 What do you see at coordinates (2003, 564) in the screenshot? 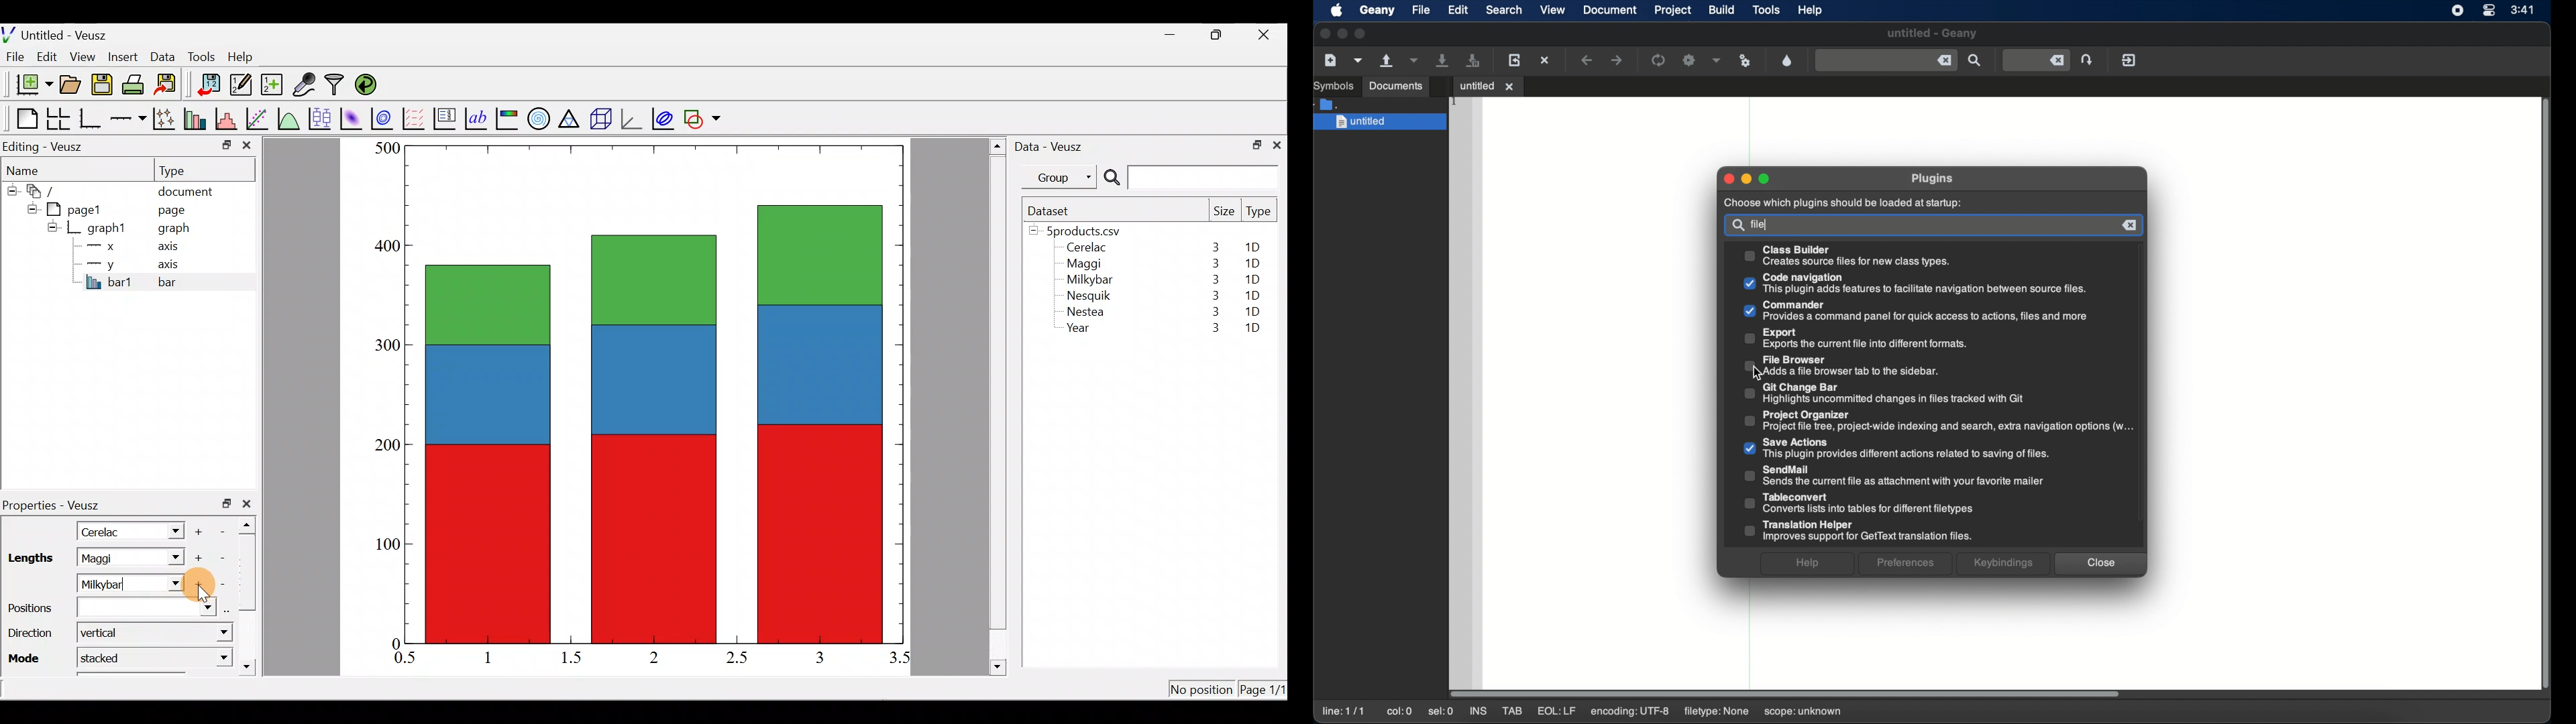
I see `` at bounding box center [2003, 564].